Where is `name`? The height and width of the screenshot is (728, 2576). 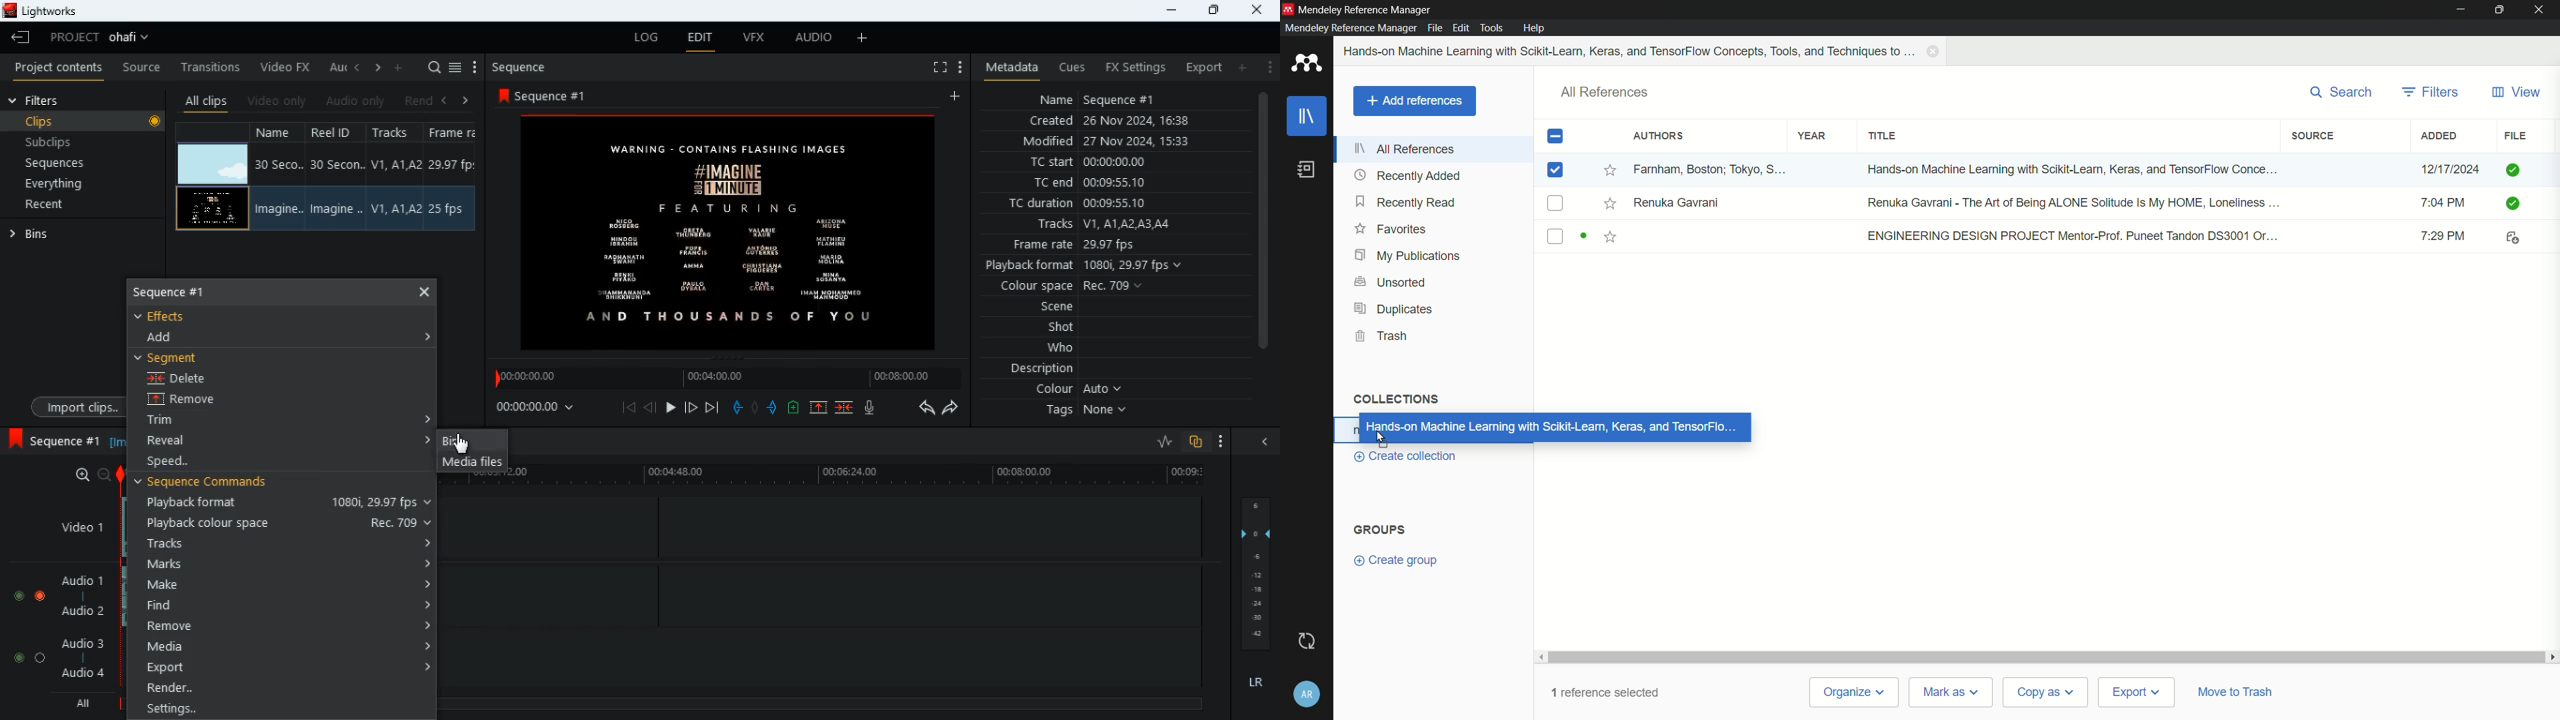
name is located at coordinates (1120, 100).